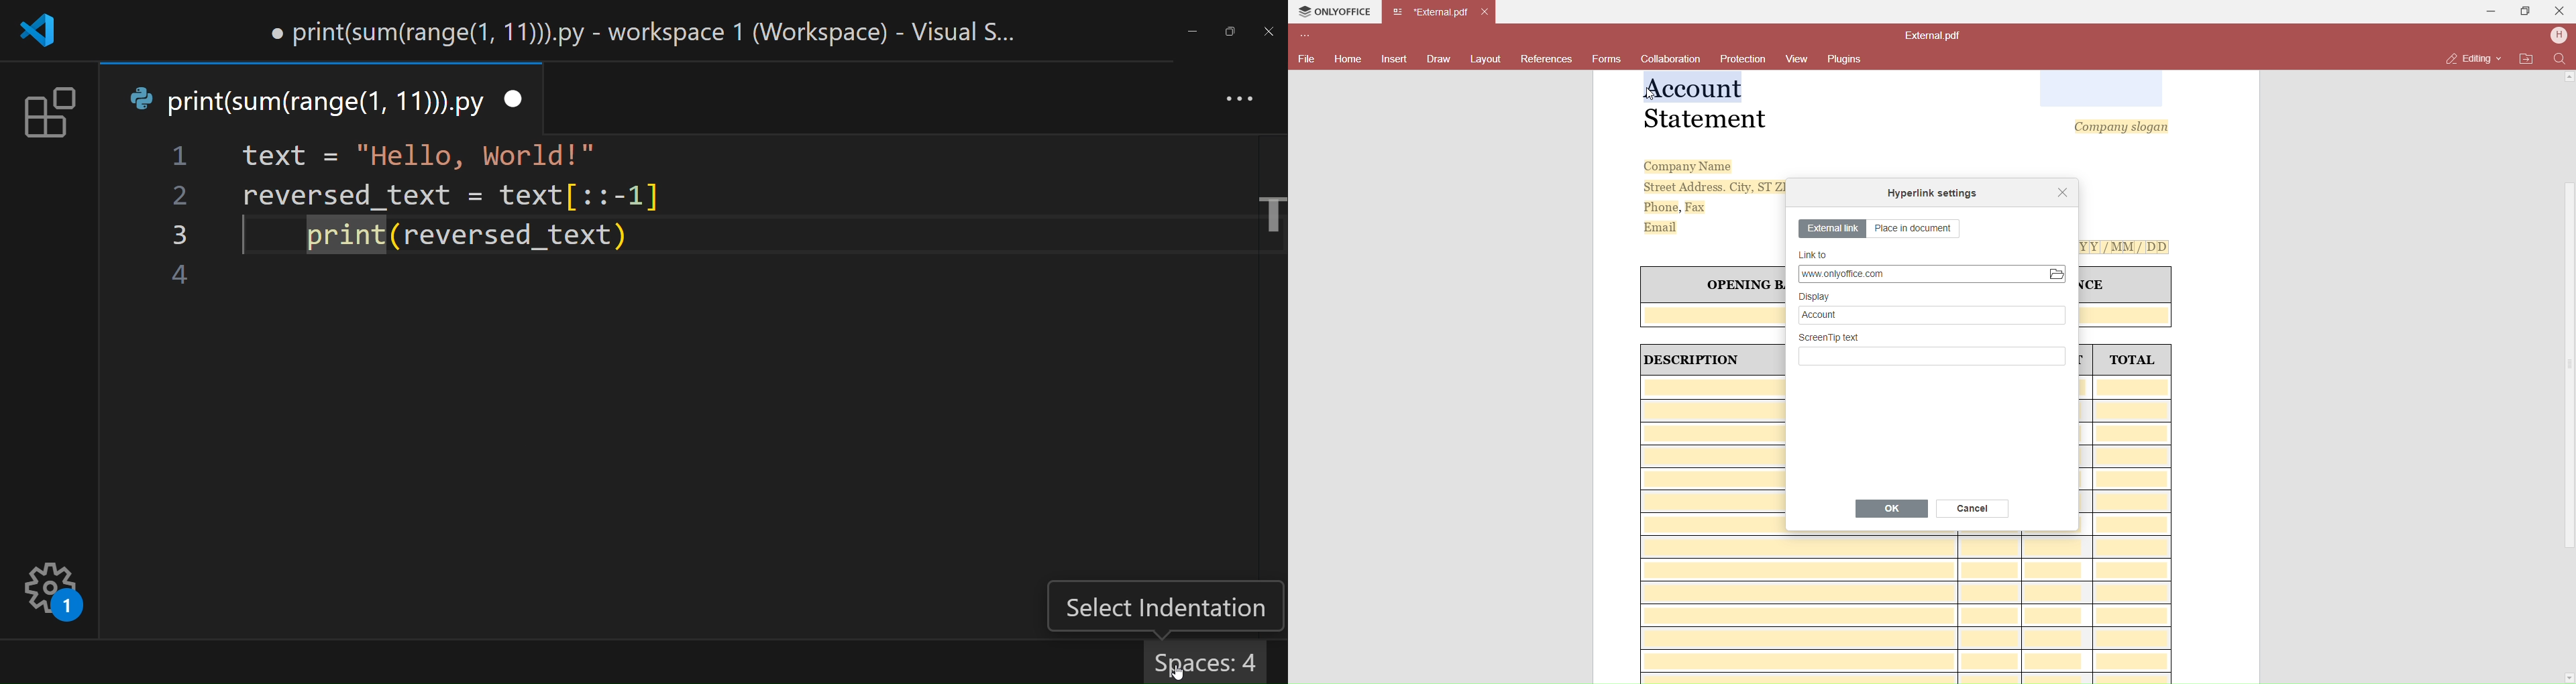 The height and width of the screenshot is (700, 2576). Describe the element at coordinates (1744, 62) in the screenshot. I see `Protection` at that location.